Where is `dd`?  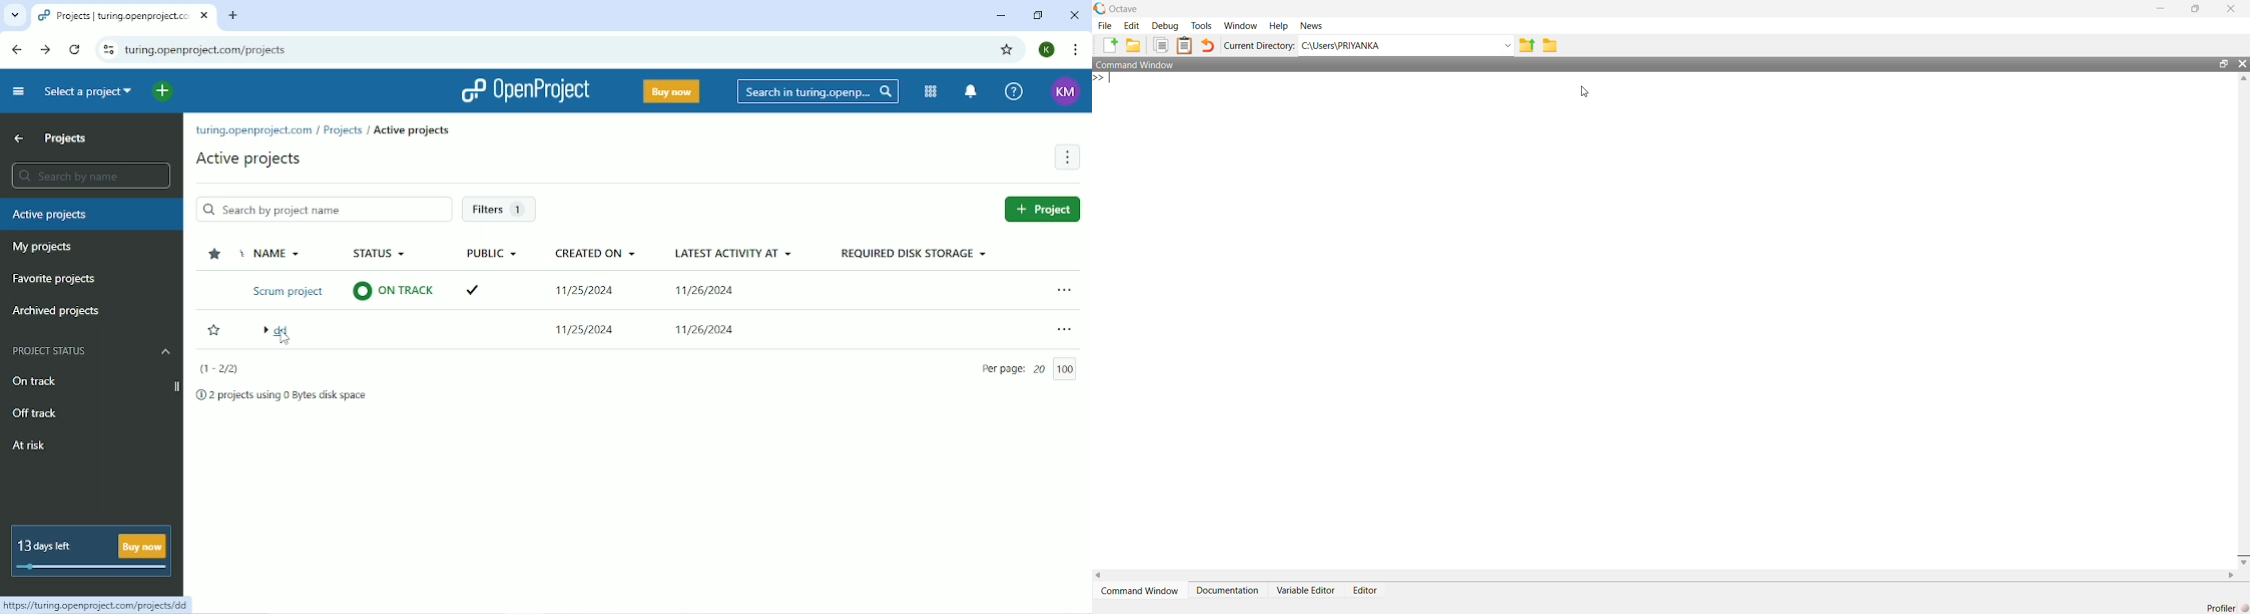 dd is located at coordinates (277, 332).